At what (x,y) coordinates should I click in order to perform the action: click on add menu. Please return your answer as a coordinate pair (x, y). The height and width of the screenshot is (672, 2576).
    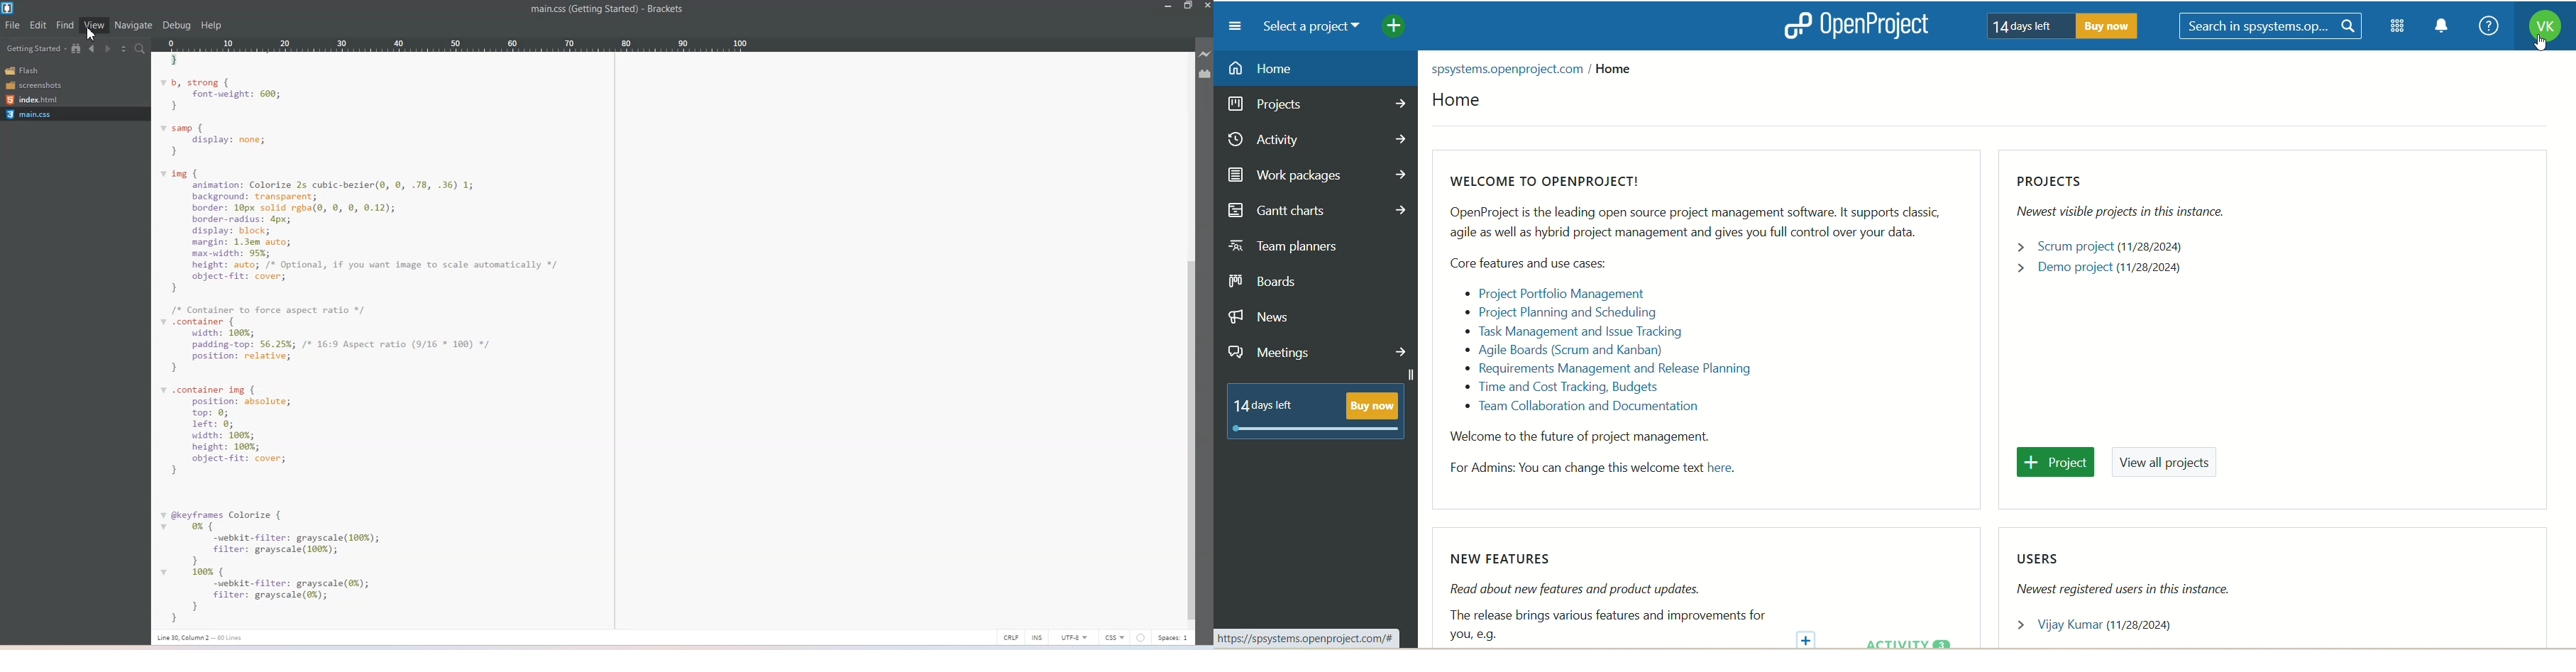
    Looking at the image, I should click on (1395, 28).